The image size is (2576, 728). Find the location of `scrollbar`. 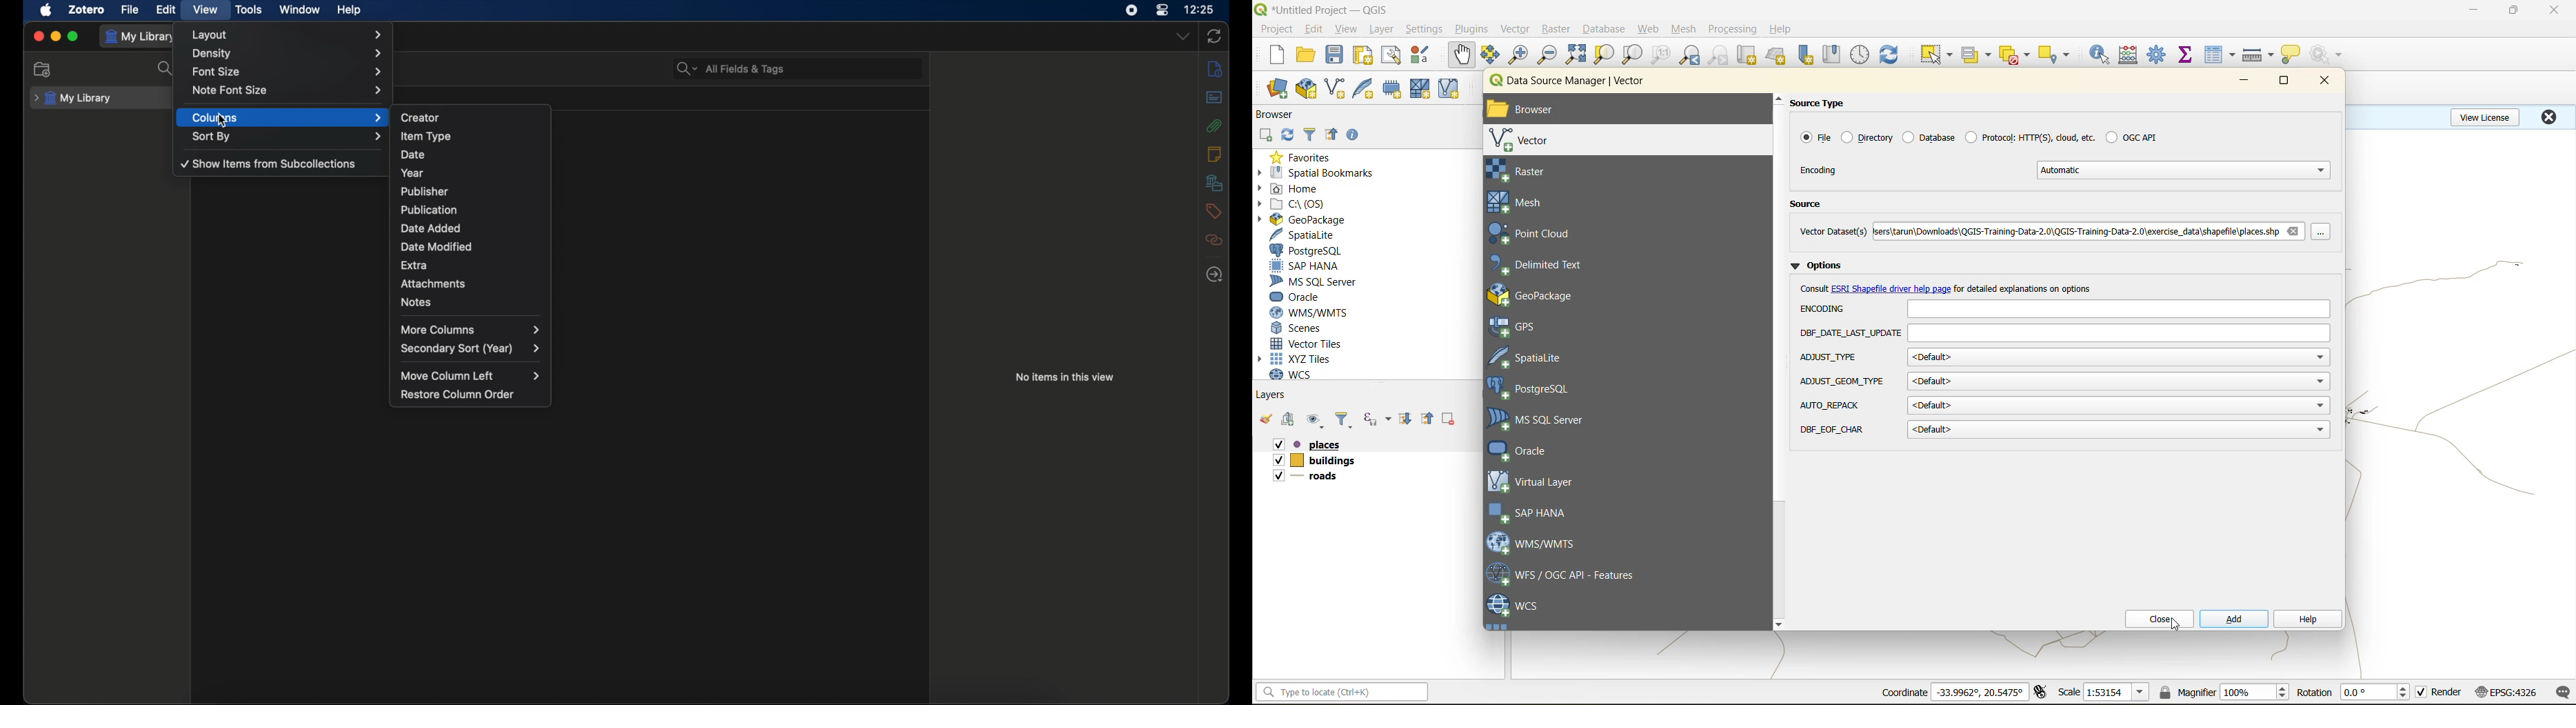

scrollbar is located at coordinates (1780, 361).